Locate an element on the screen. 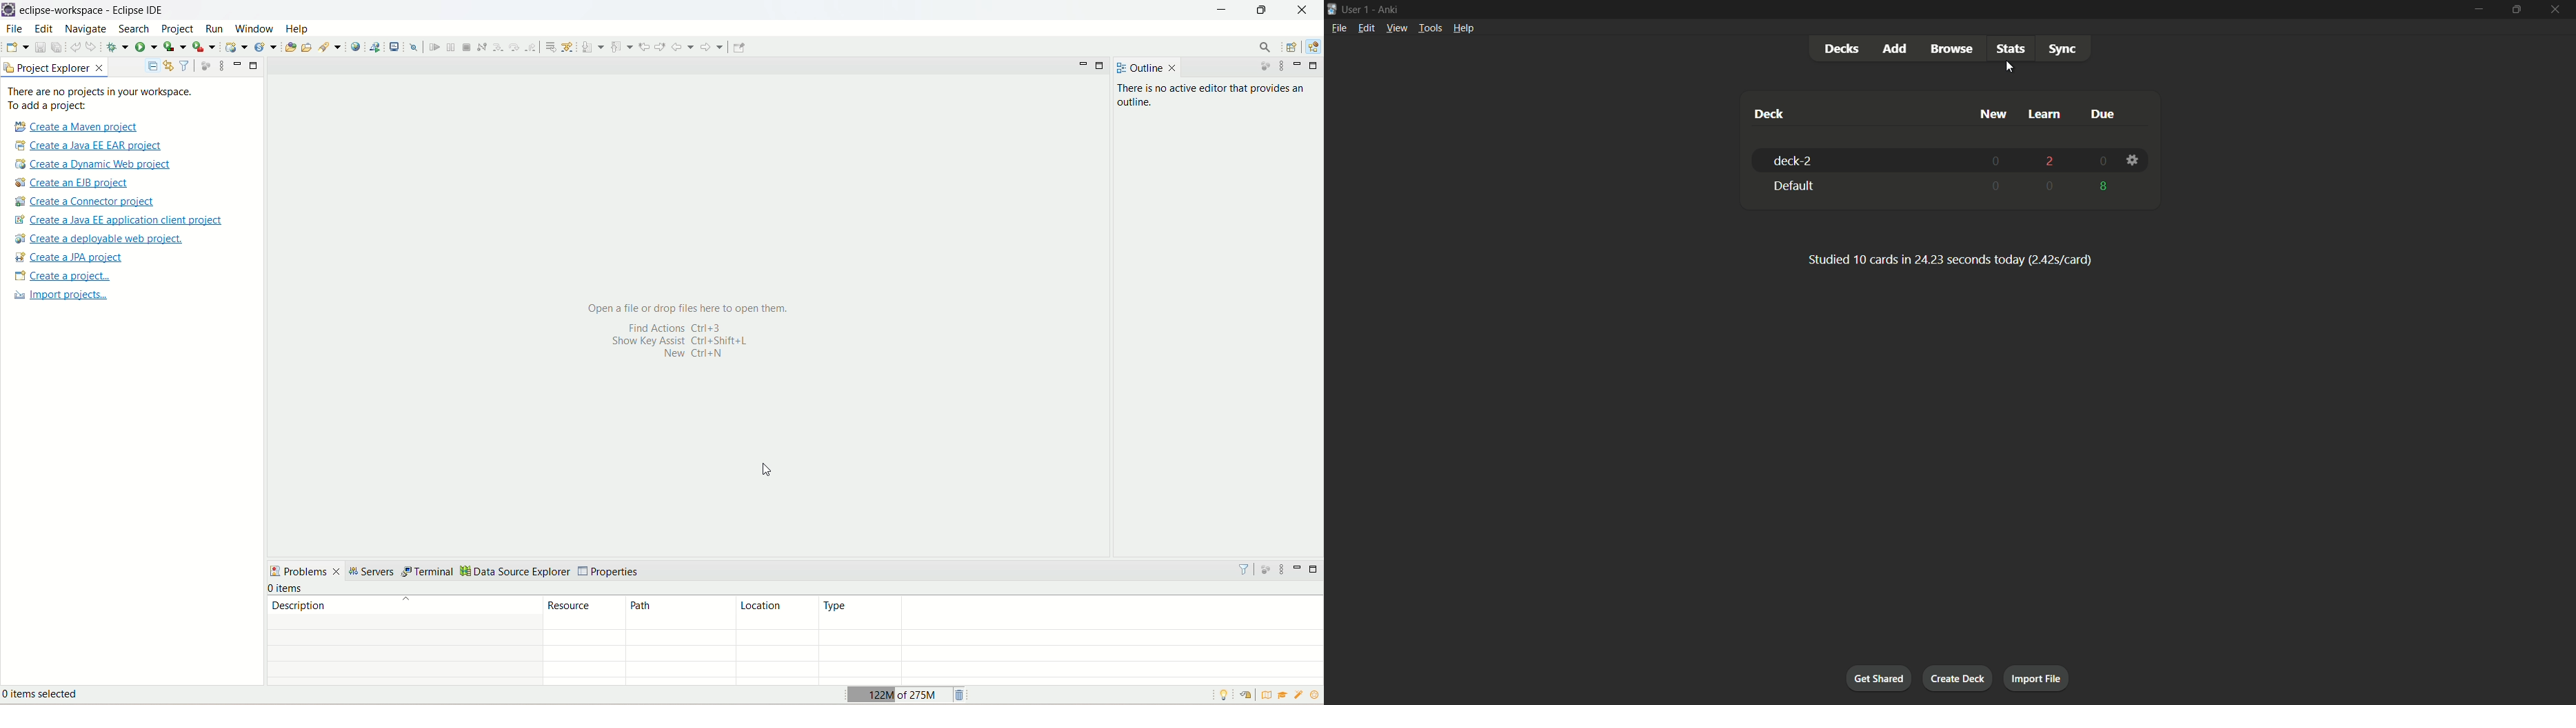  Browse is located at coordinates (1952, 50).